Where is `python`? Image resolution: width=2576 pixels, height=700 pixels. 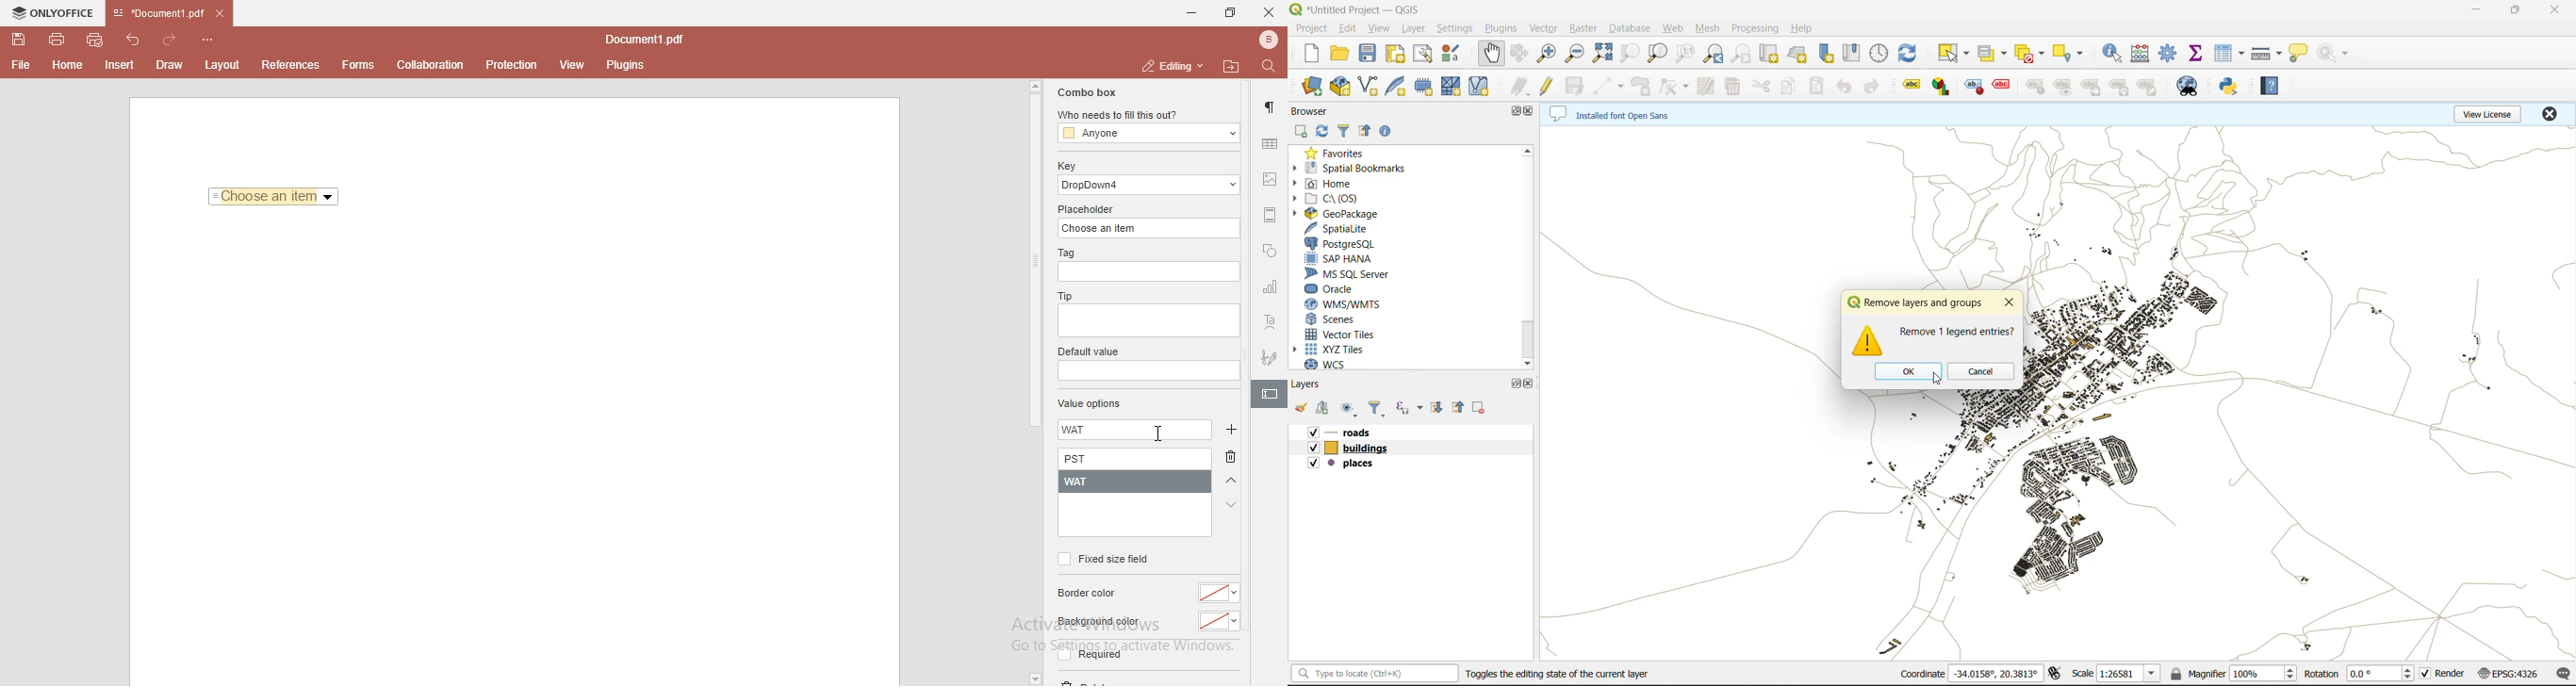
python is located at coordinates (2229, 87).